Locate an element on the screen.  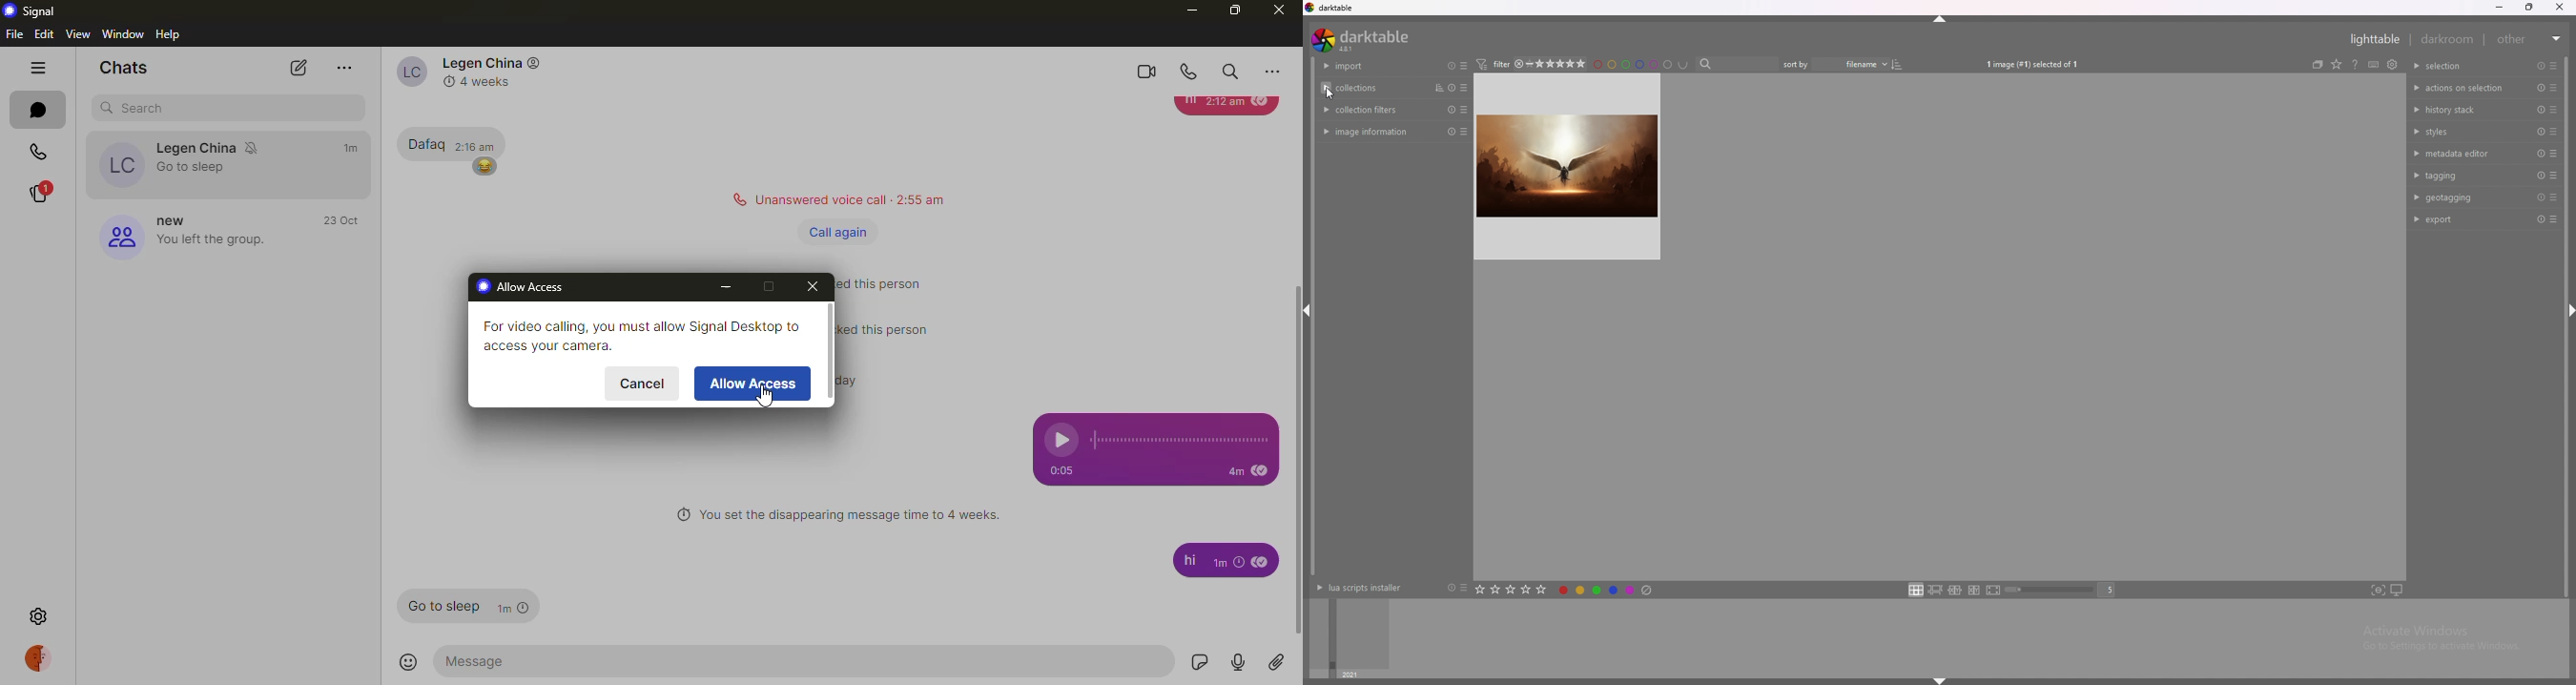
reset is located at coordinates (1449, 588).